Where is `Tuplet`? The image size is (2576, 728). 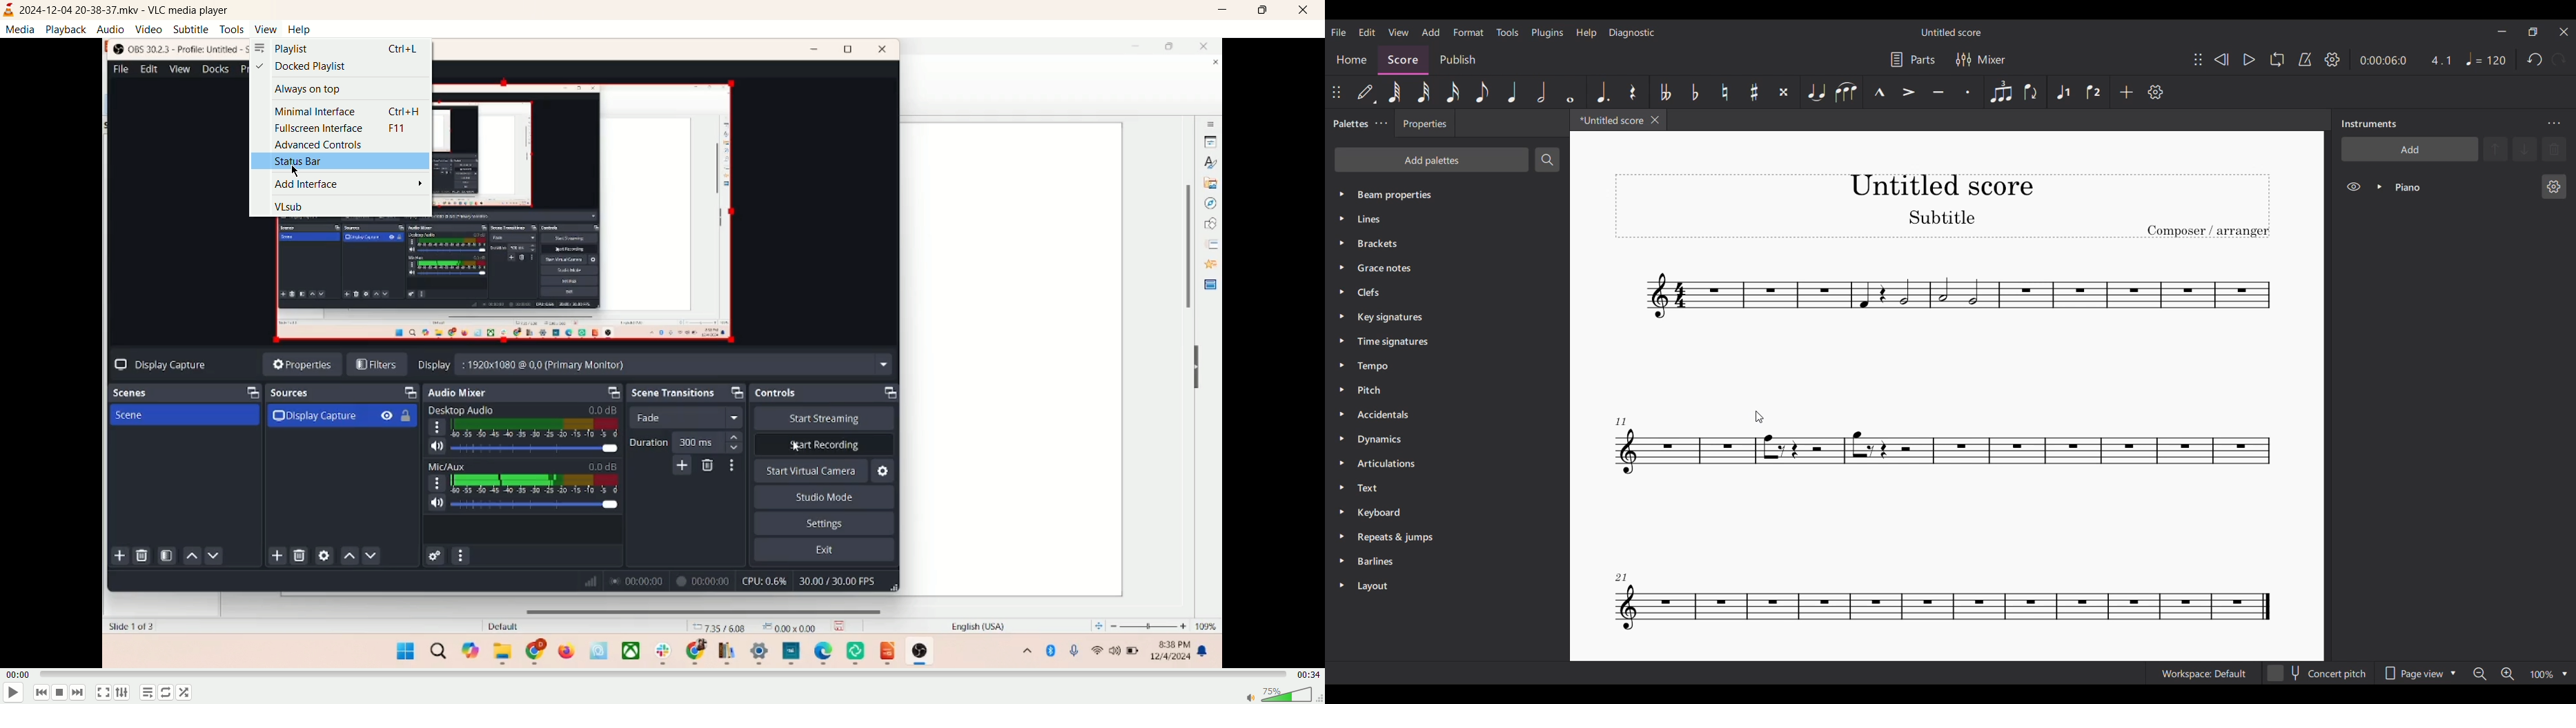
Tuplet is located at coordinates (2001, 92).